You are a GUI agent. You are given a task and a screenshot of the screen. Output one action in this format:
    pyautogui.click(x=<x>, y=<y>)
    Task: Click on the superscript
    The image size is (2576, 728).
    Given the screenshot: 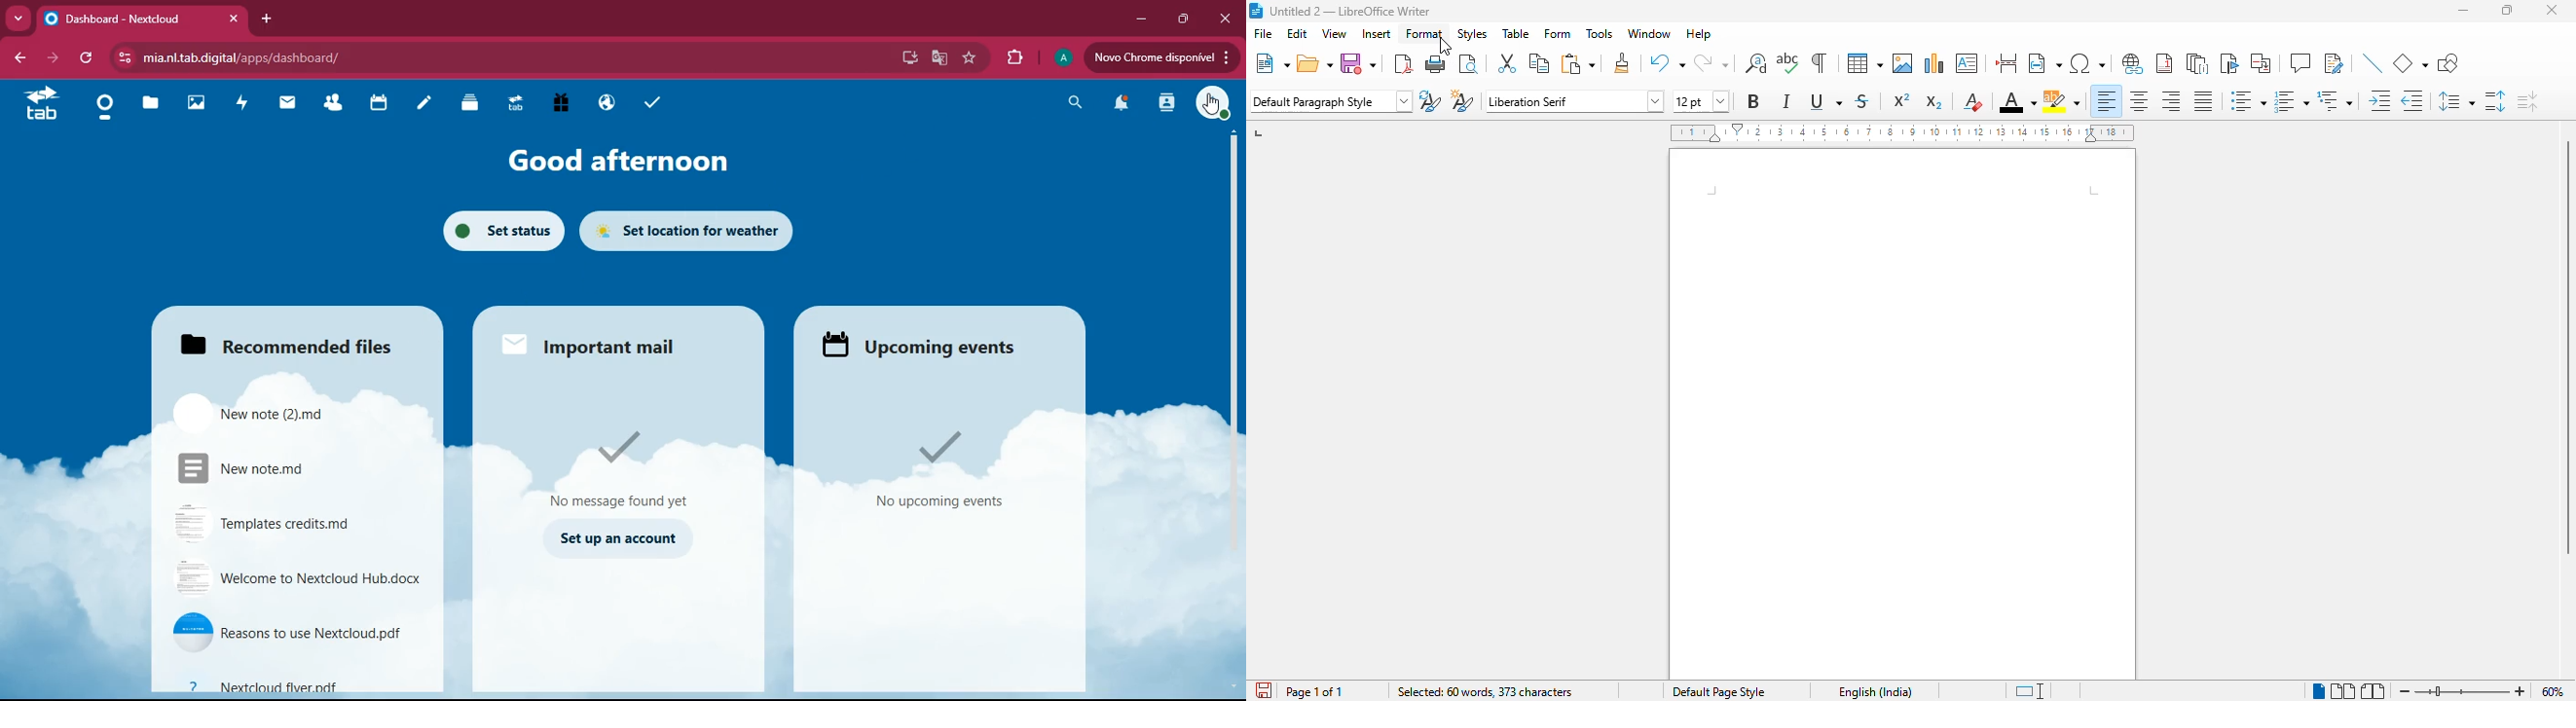 What is the action you would take?
    pyautogui.click(x=1901, y=99)
    